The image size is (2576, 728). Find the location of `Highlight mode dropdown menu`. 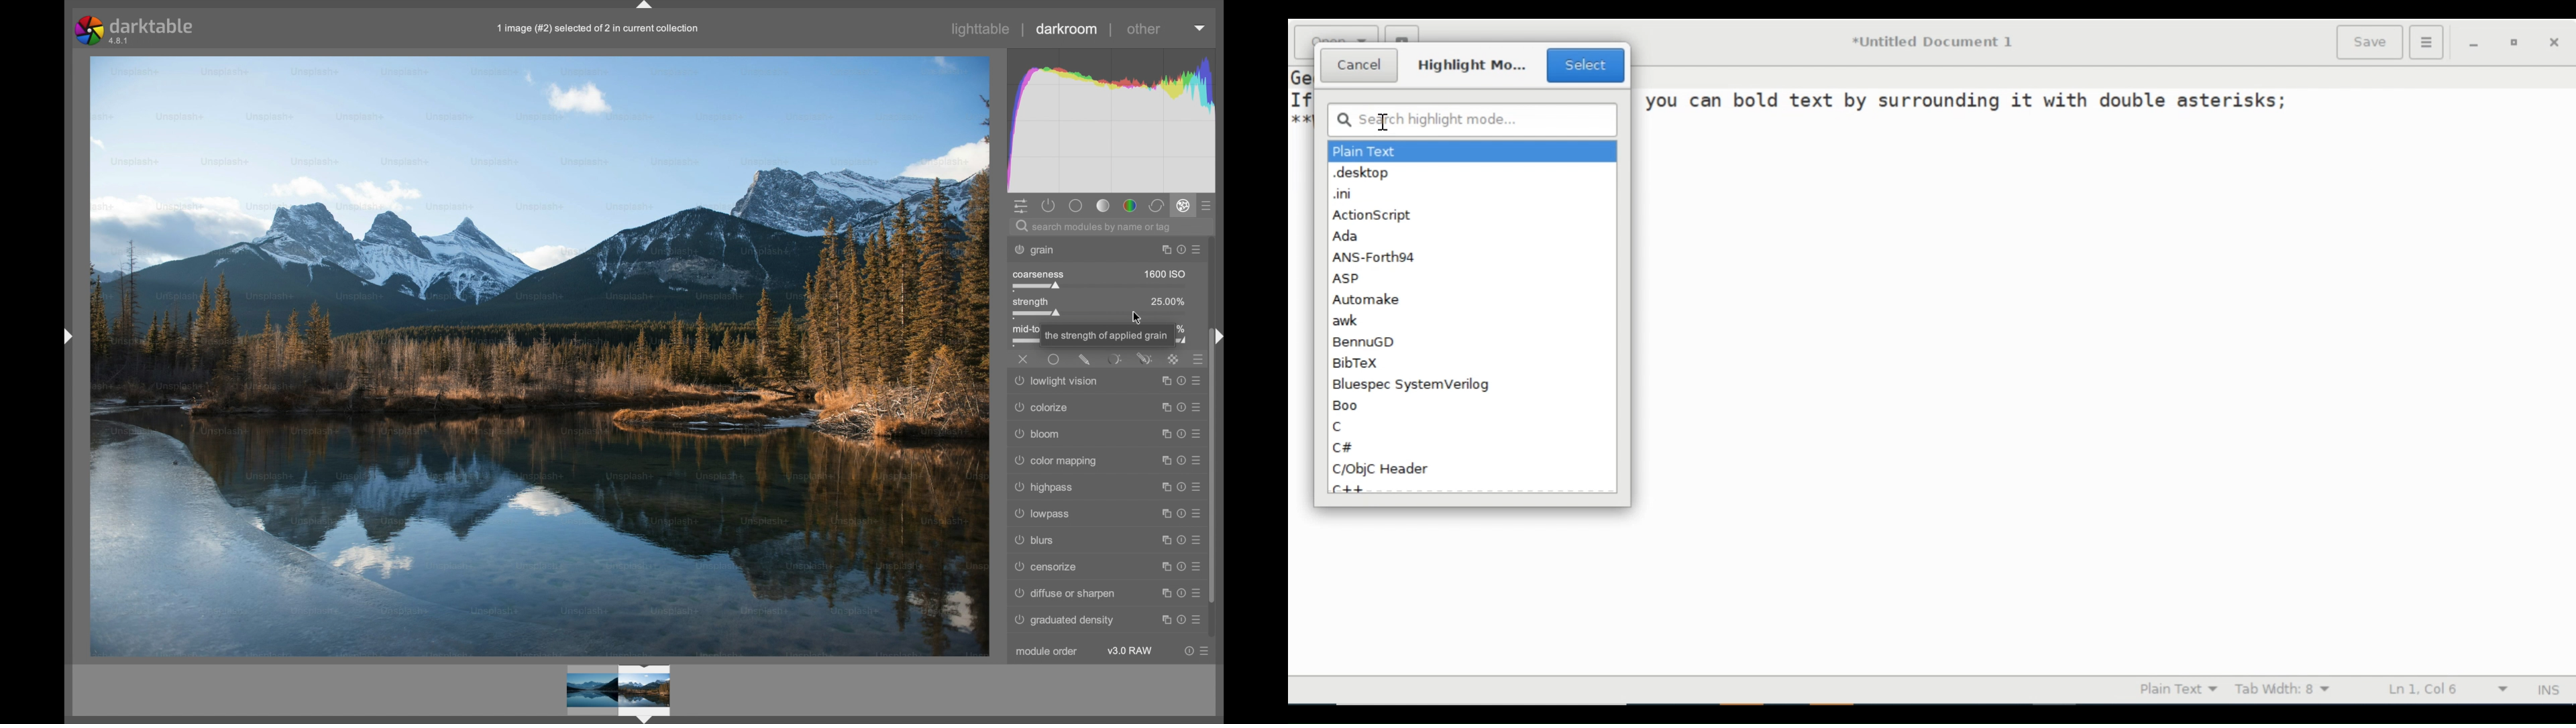

Highlight mode dropdown menu is located at coordinates (2181, 688).